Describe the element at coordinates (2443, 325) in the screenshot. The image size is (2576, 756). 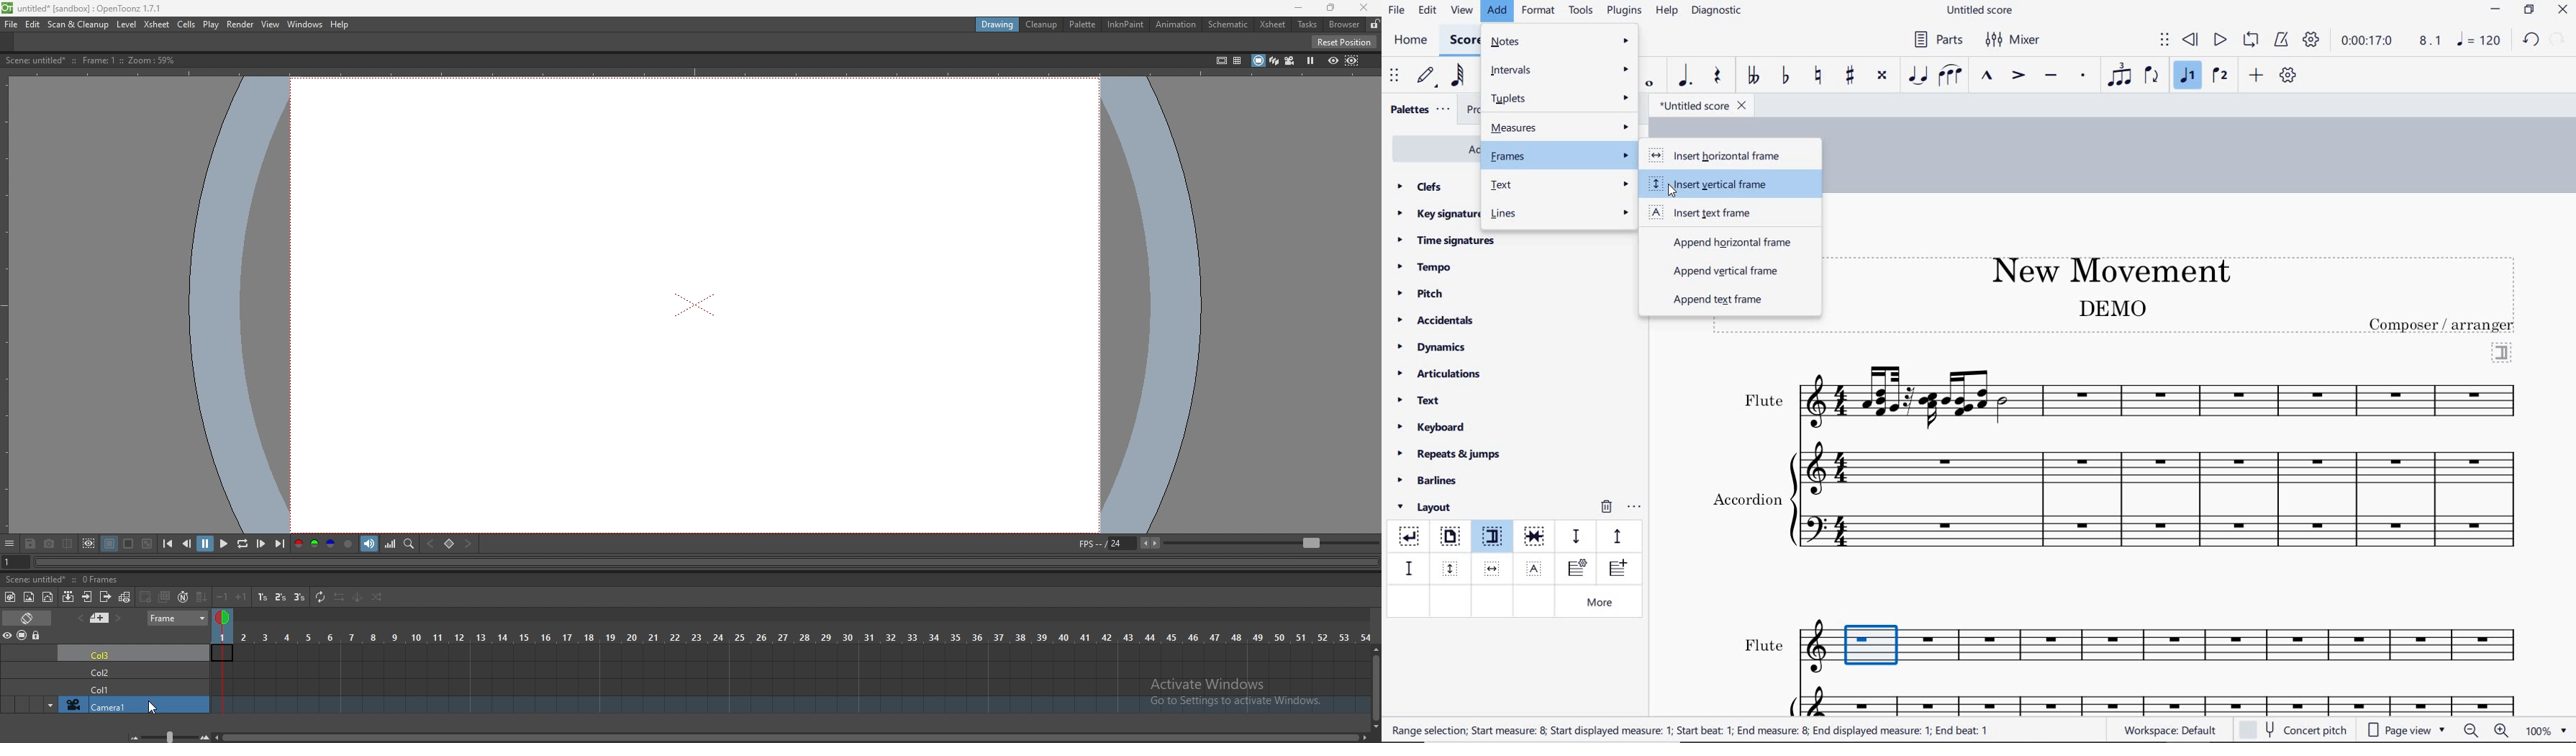
I see `text` at that location.